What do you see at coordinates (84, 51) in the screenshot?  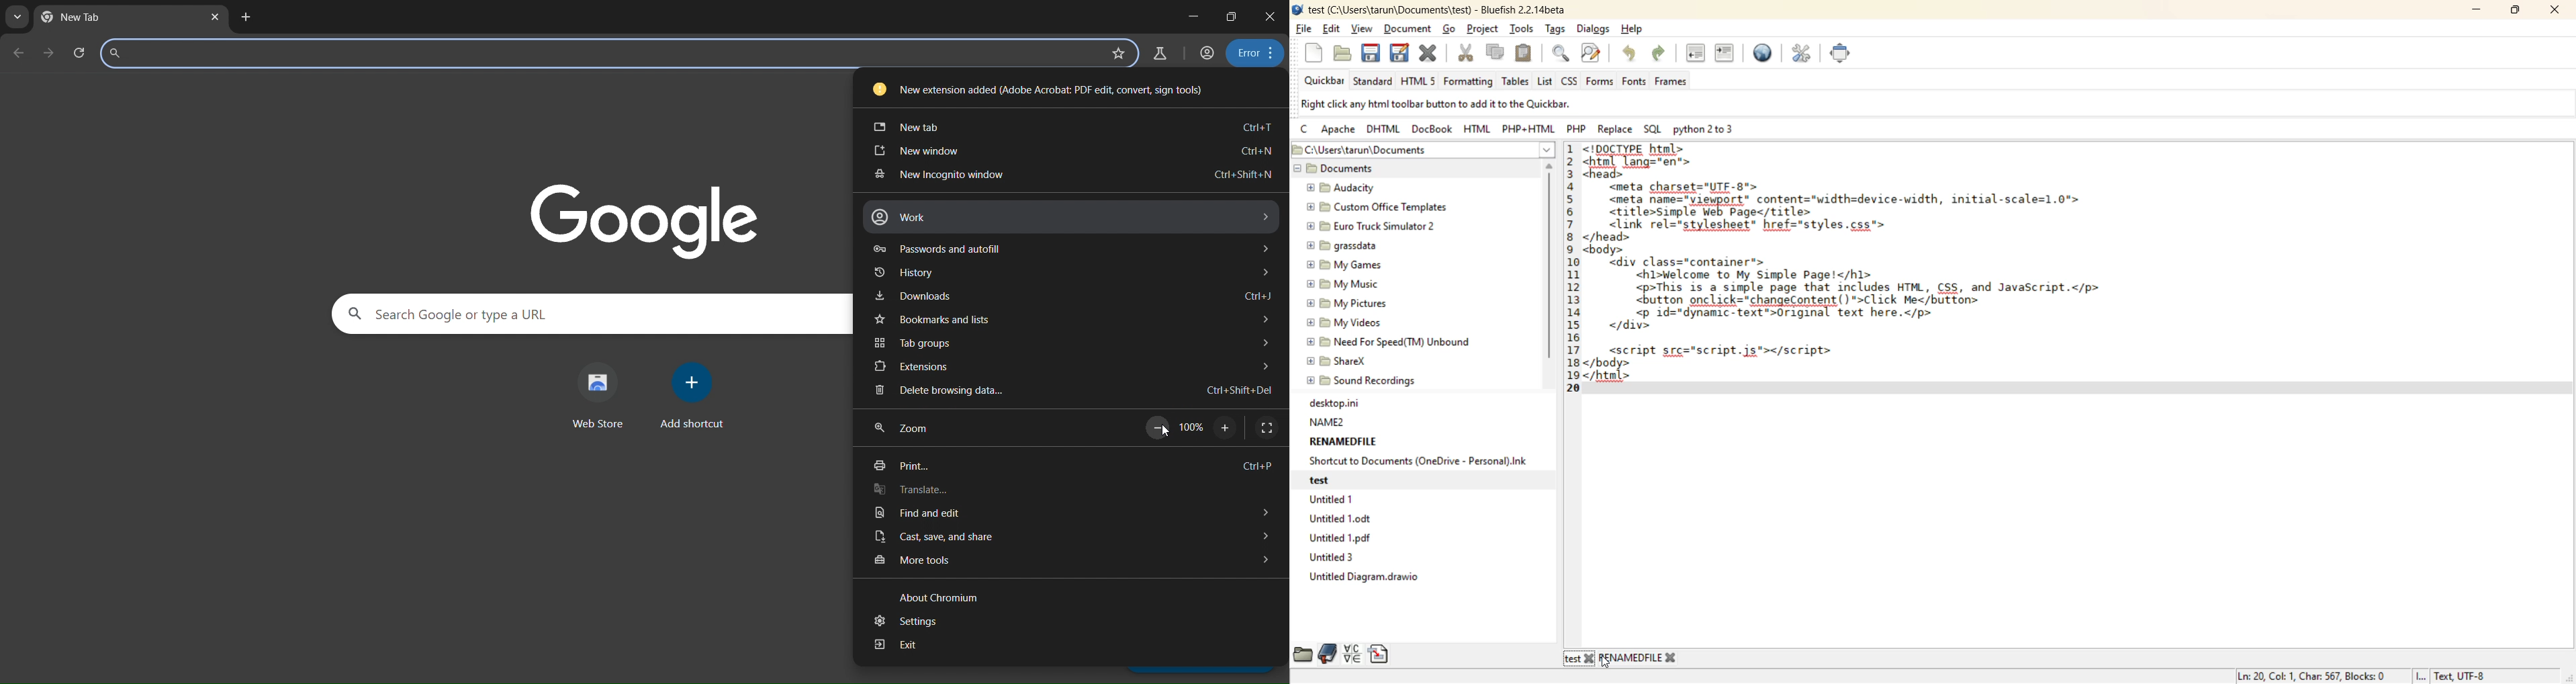 I see `reload this page` at bounding box center [84, 51].